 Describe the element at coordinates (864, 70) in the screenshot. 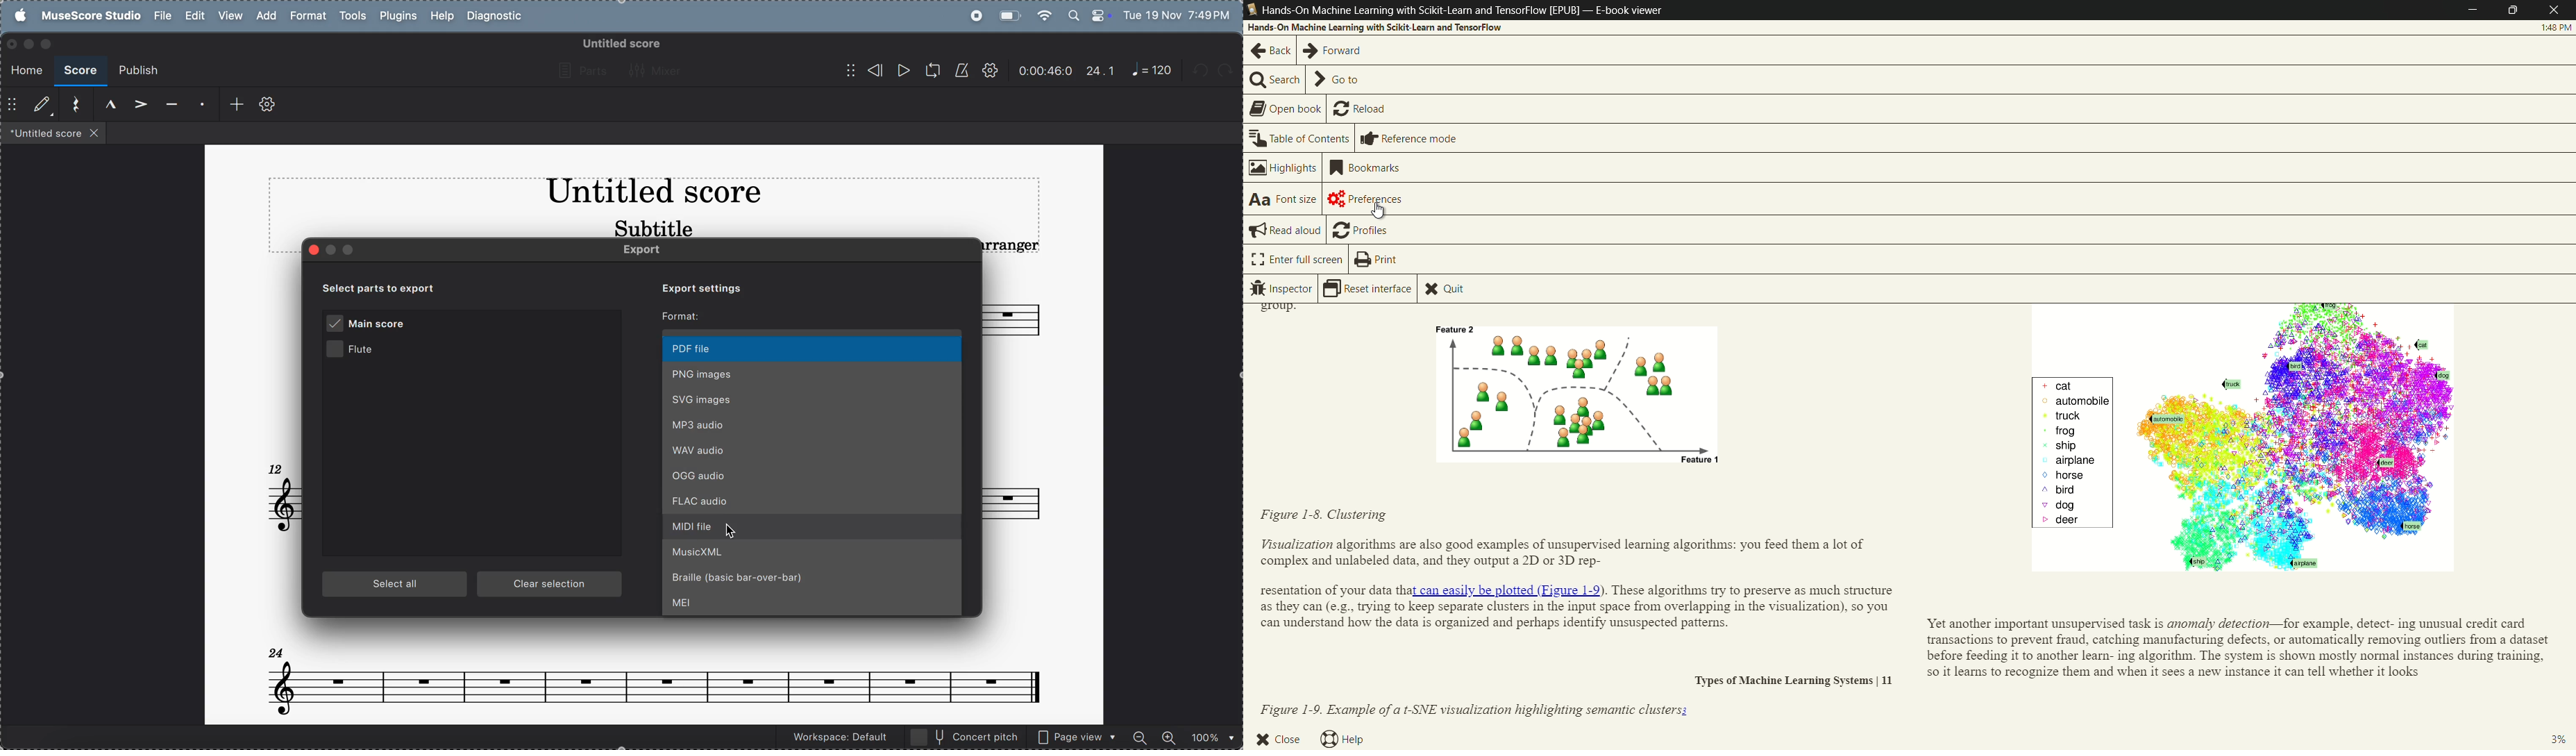

I see `rewind` at that location.